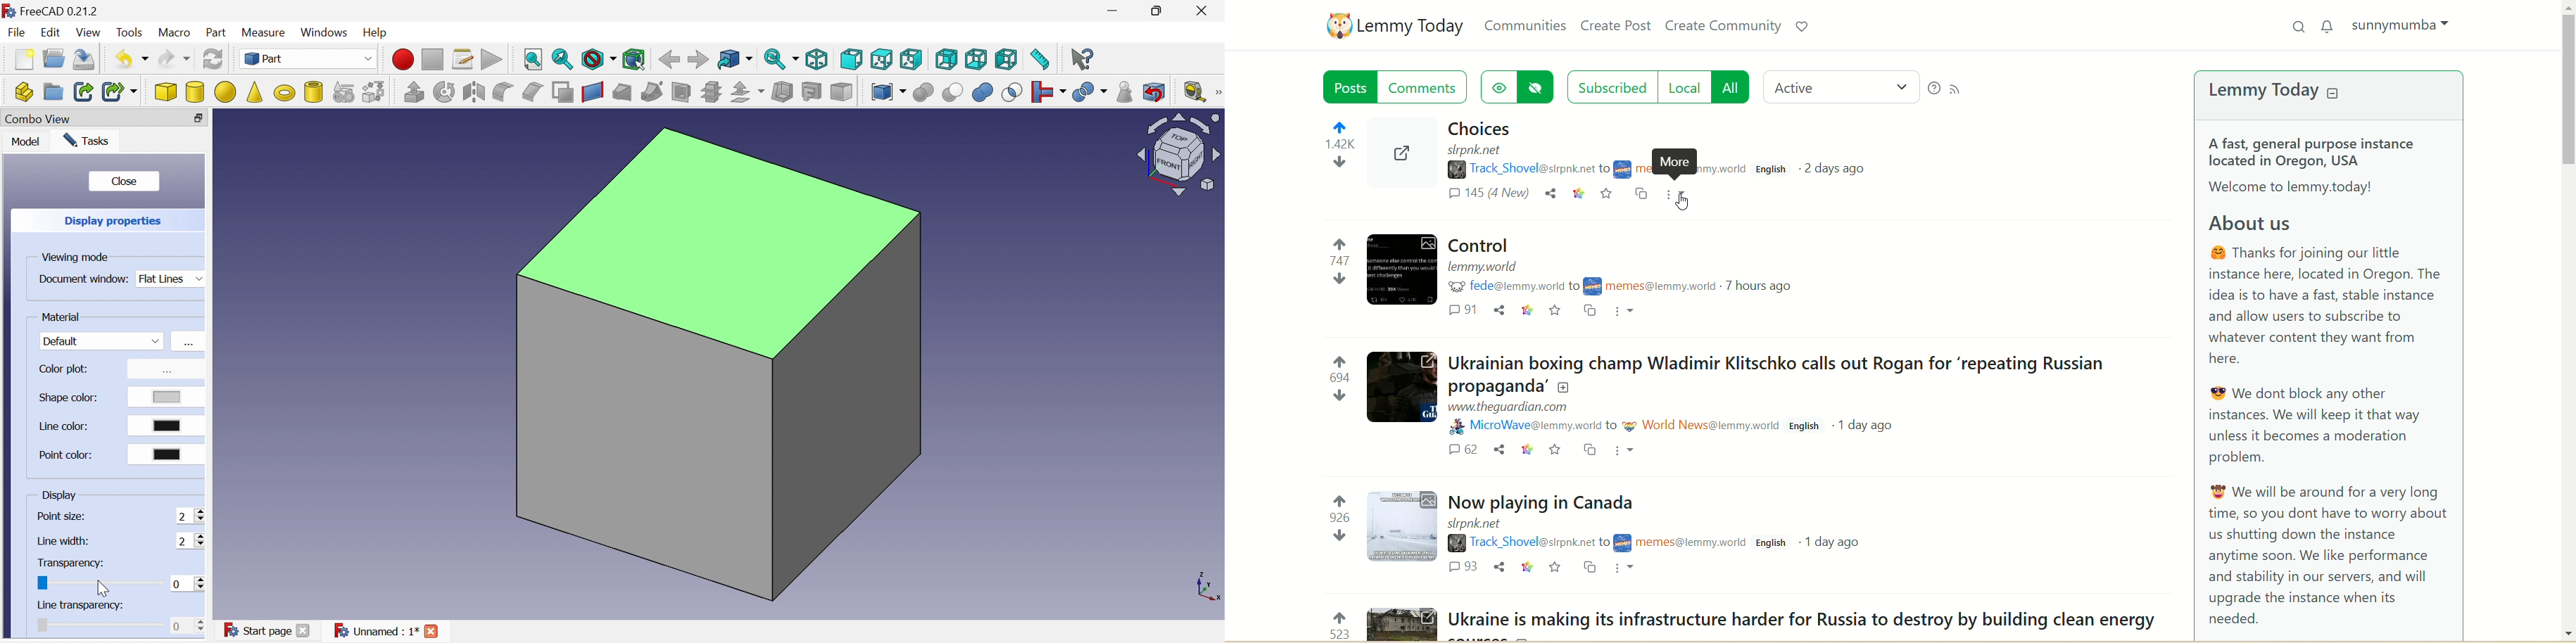 The image size is (2576, 644). What do you see at coordinates (132, 59) in the screenshot?
I see `Undo` at bounding box center [132, 59].